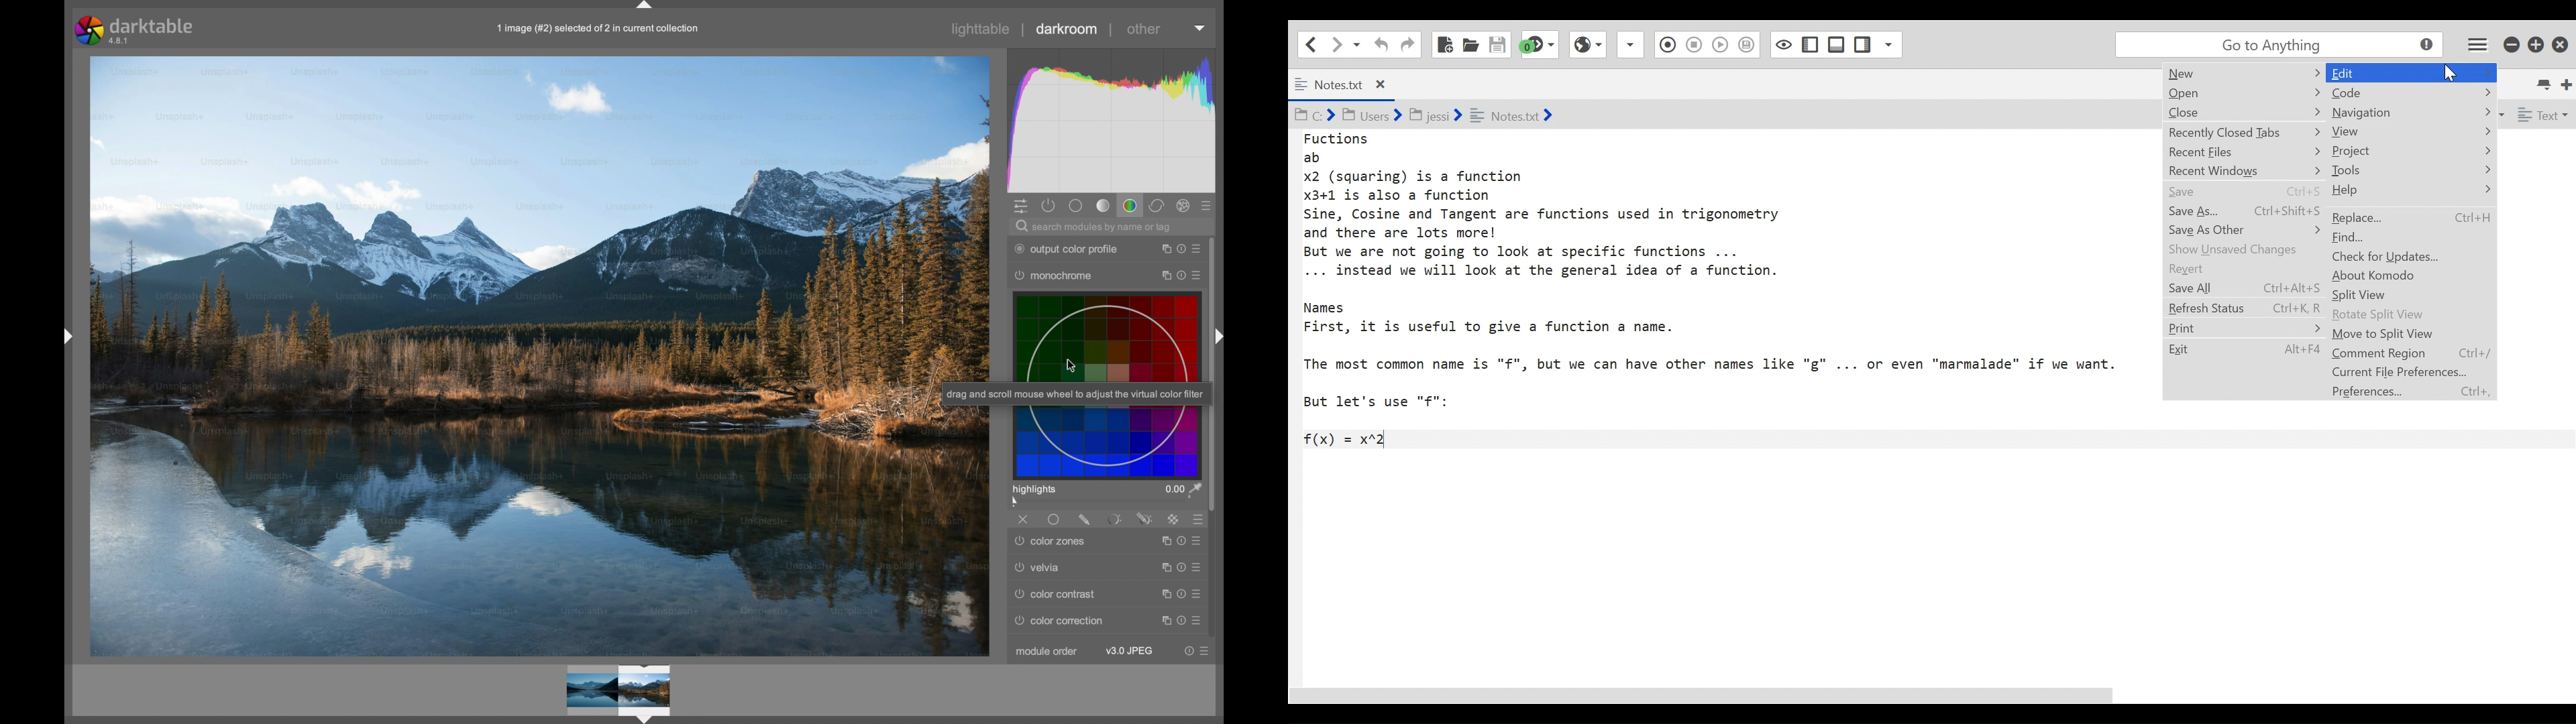 This screenshot has height=728, width=2576. Describe the element at coordinates (1115, 520) in the screenshot. I see `parametric mask` at that location.